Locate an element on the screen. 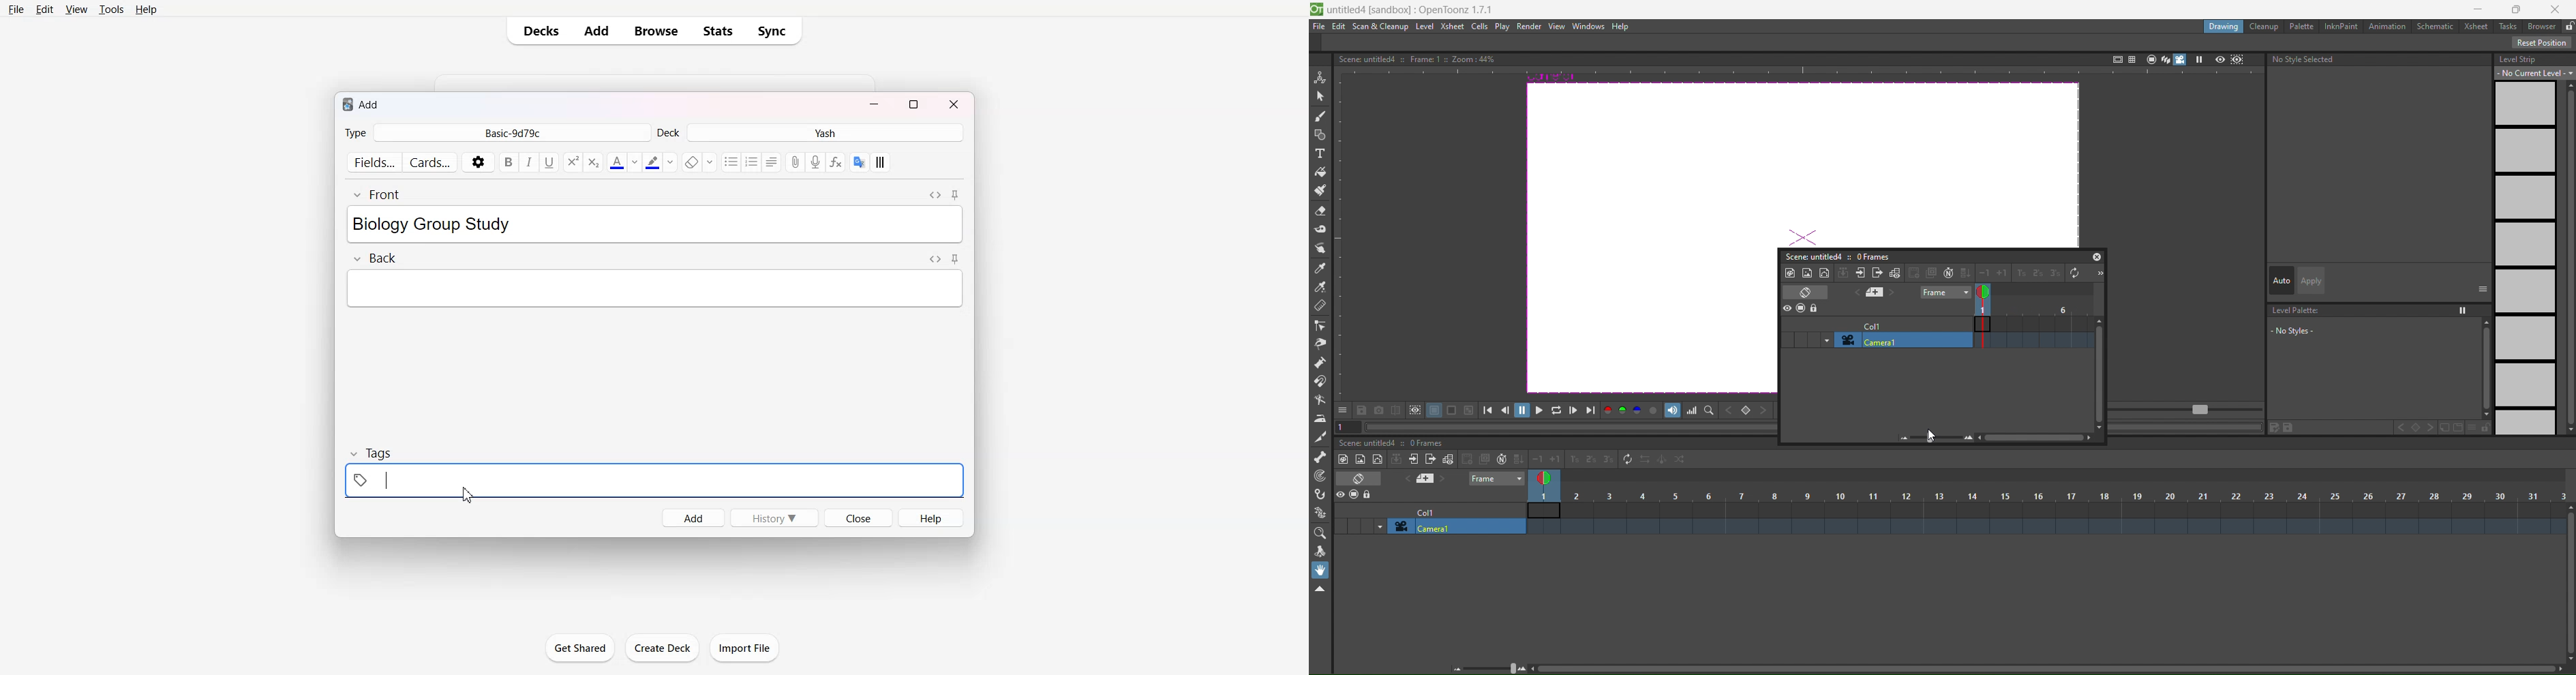 Image resolution: width=2576 pixels, height=700 pixels. Unorder list is located at coordinates (731, 162).